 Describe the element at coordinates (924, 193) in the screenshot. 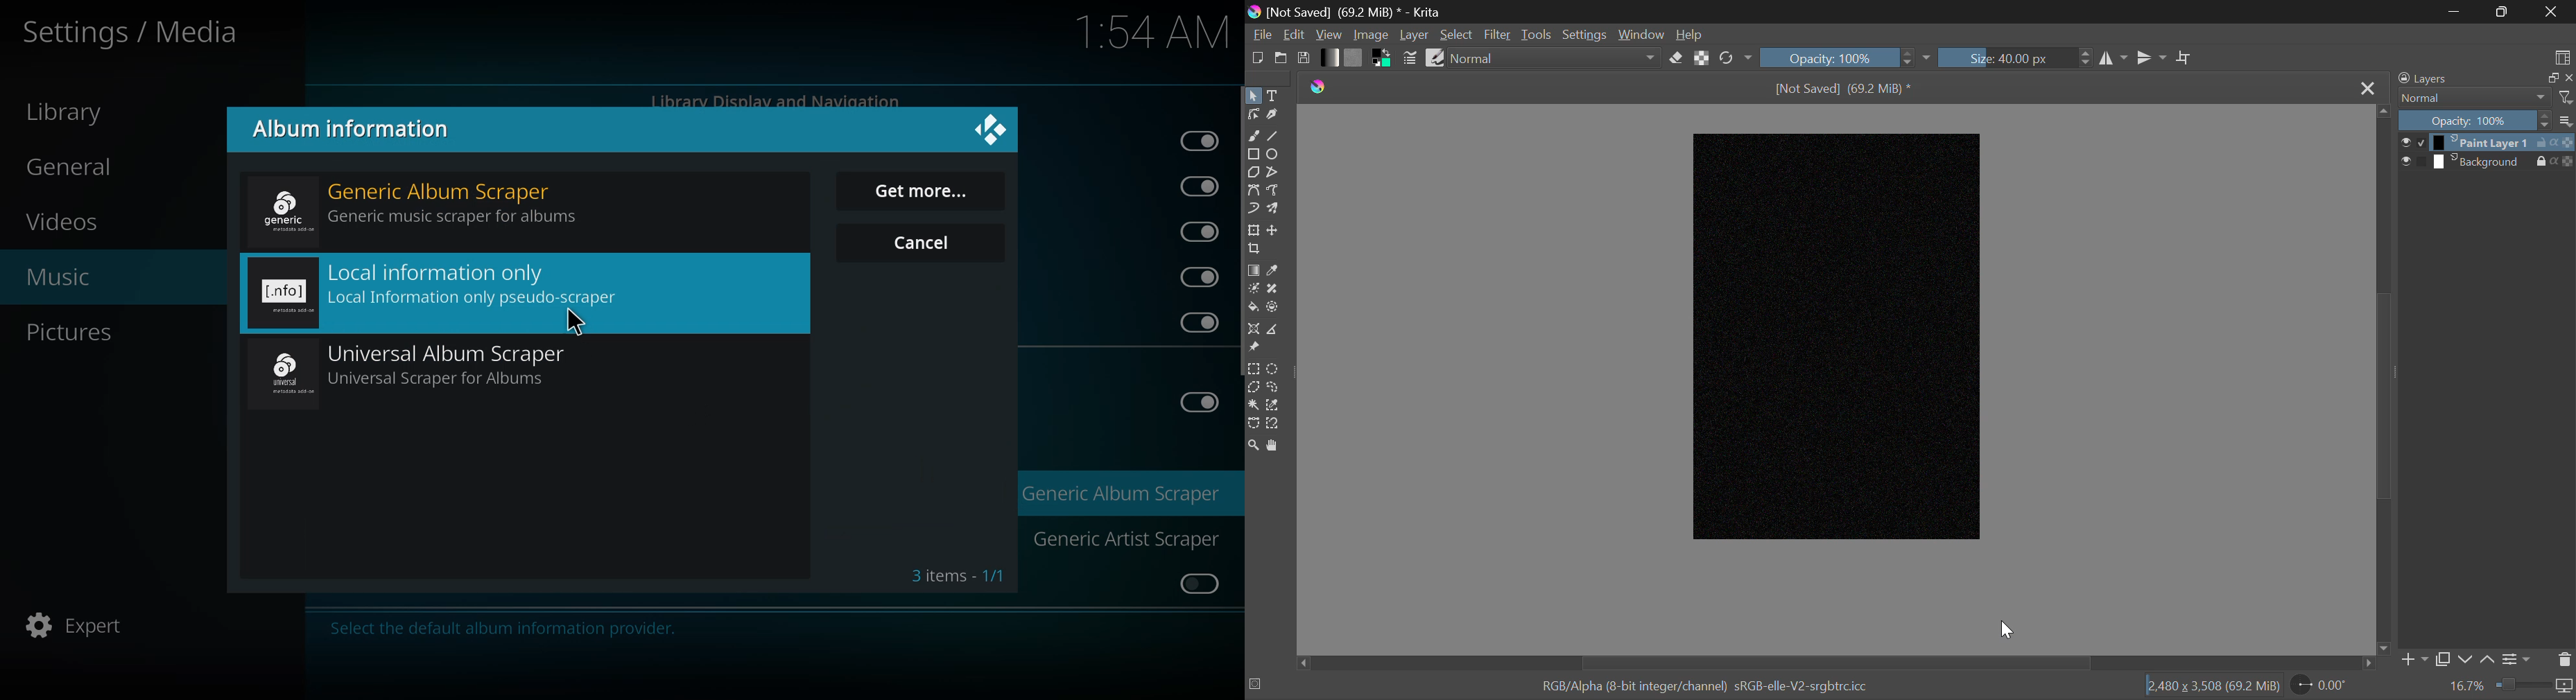

I see `get more` at that location.